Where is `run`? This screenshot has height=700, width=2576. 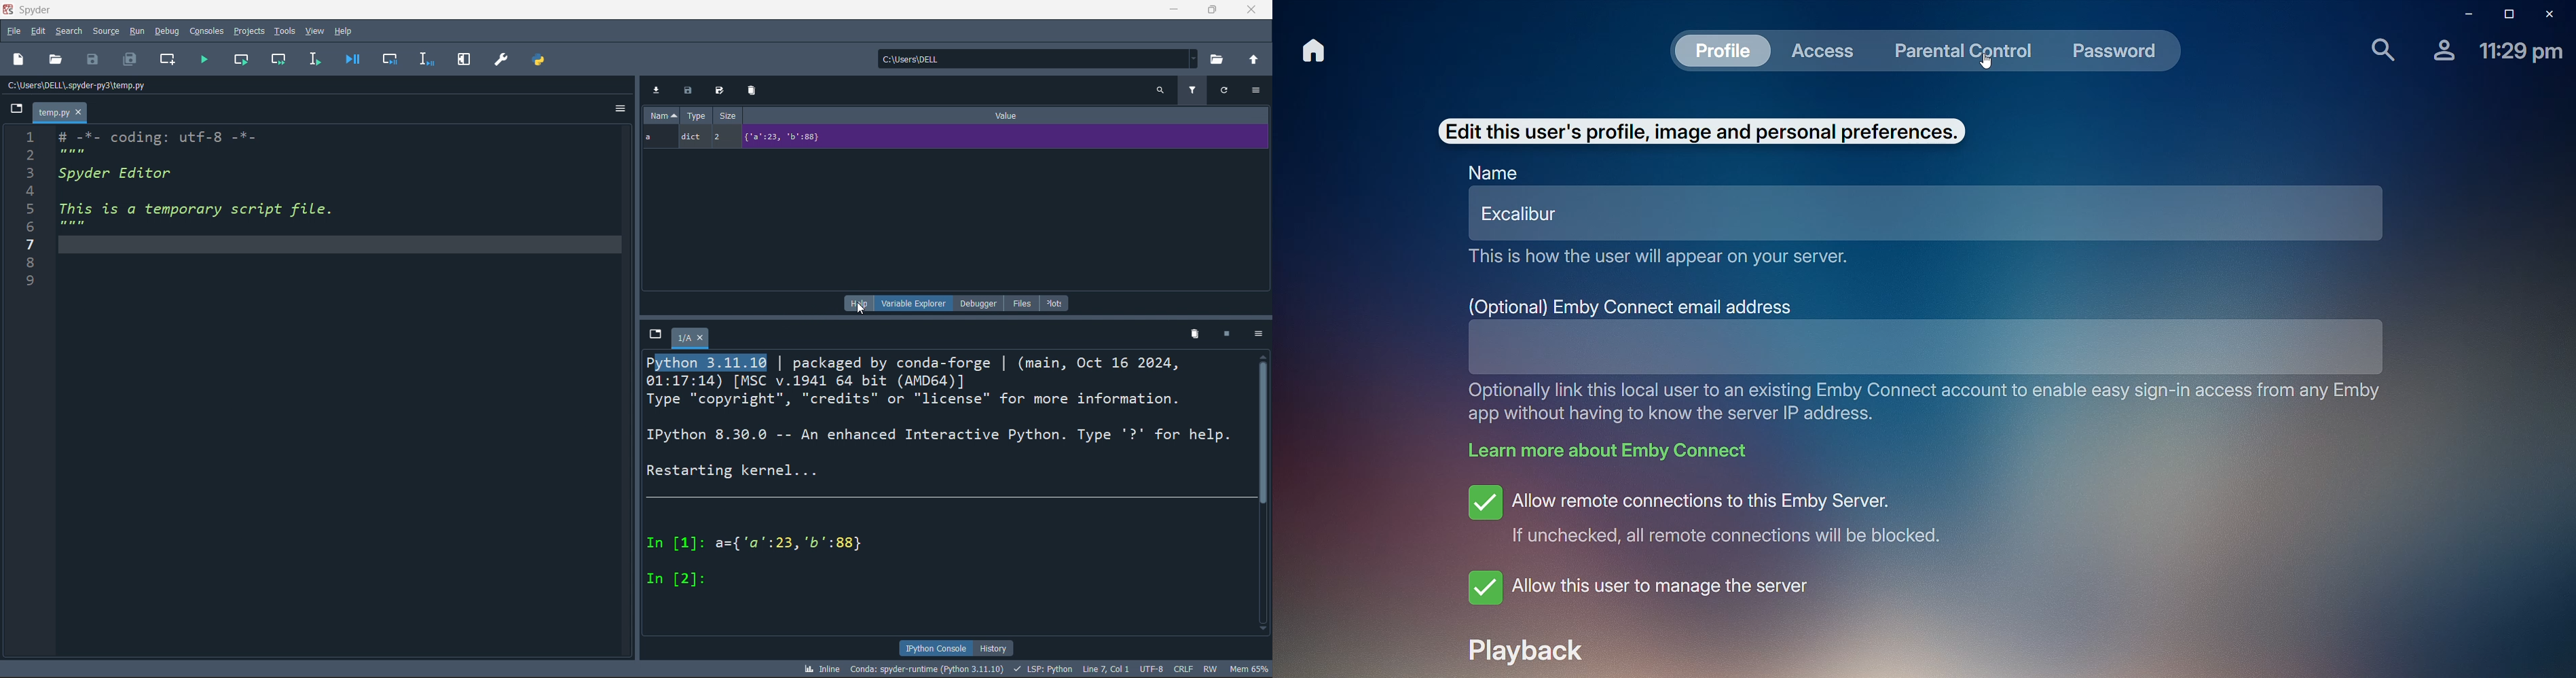 run is located at coordinates (134, 31).